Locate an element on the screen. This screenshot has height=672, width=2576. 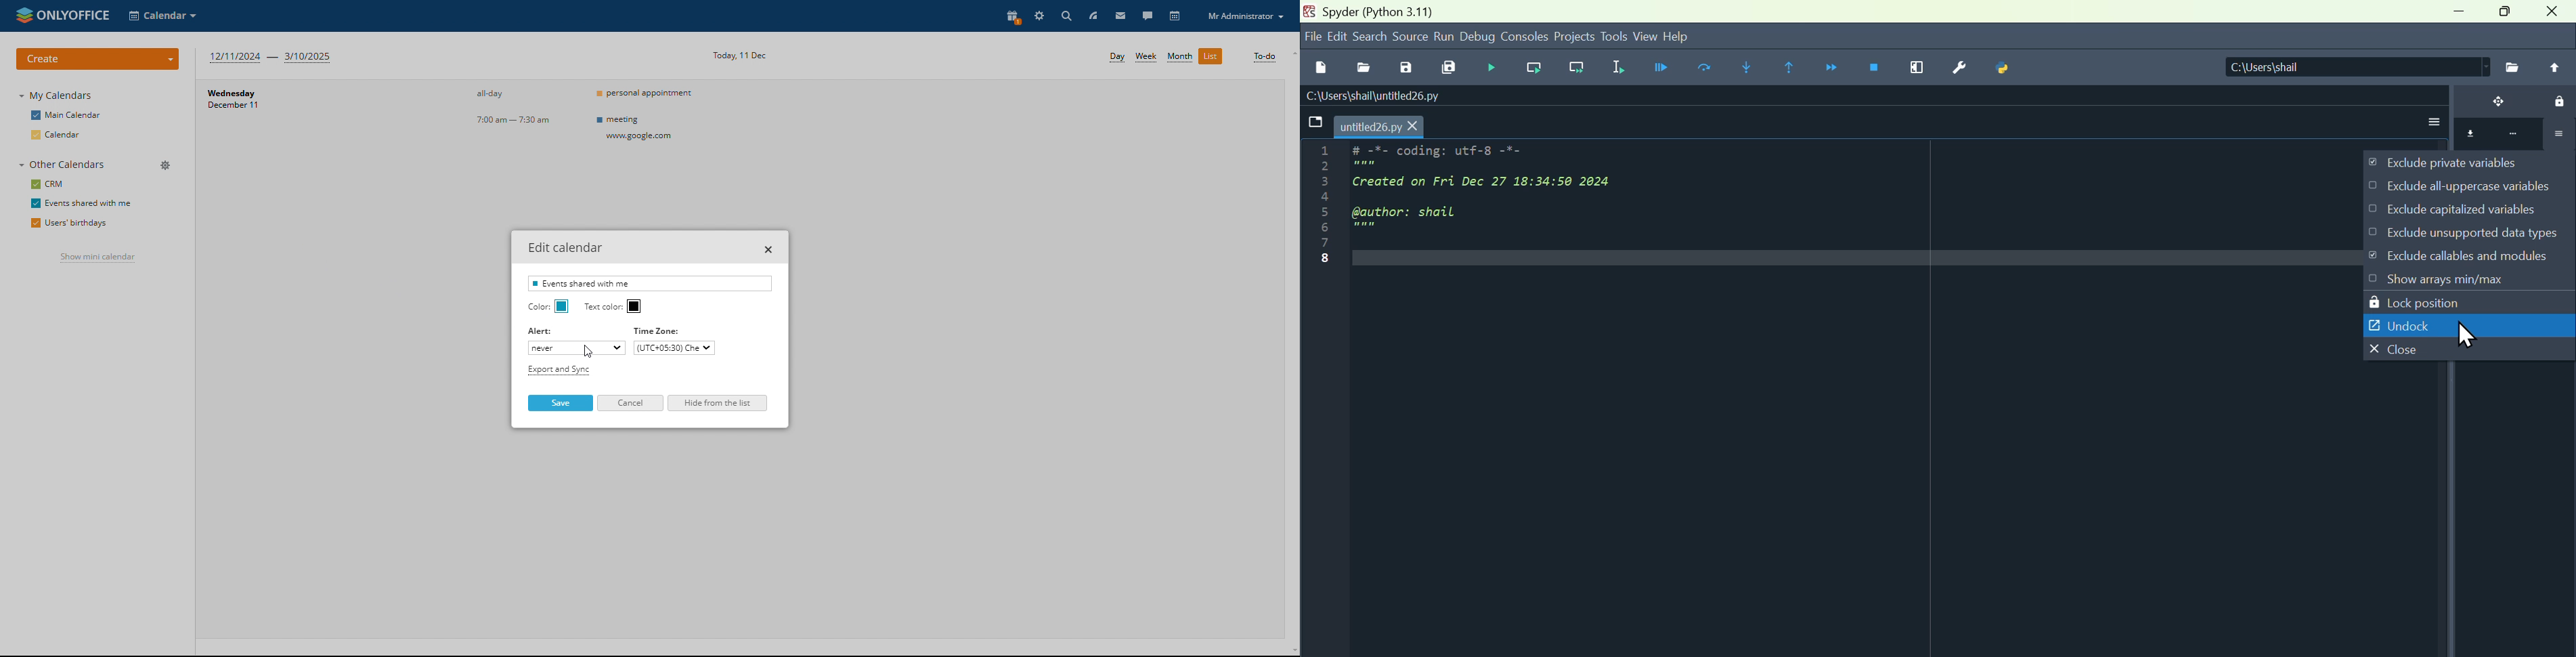
© Exclude all-uppercase variables is located at coordinates (2461, 188).